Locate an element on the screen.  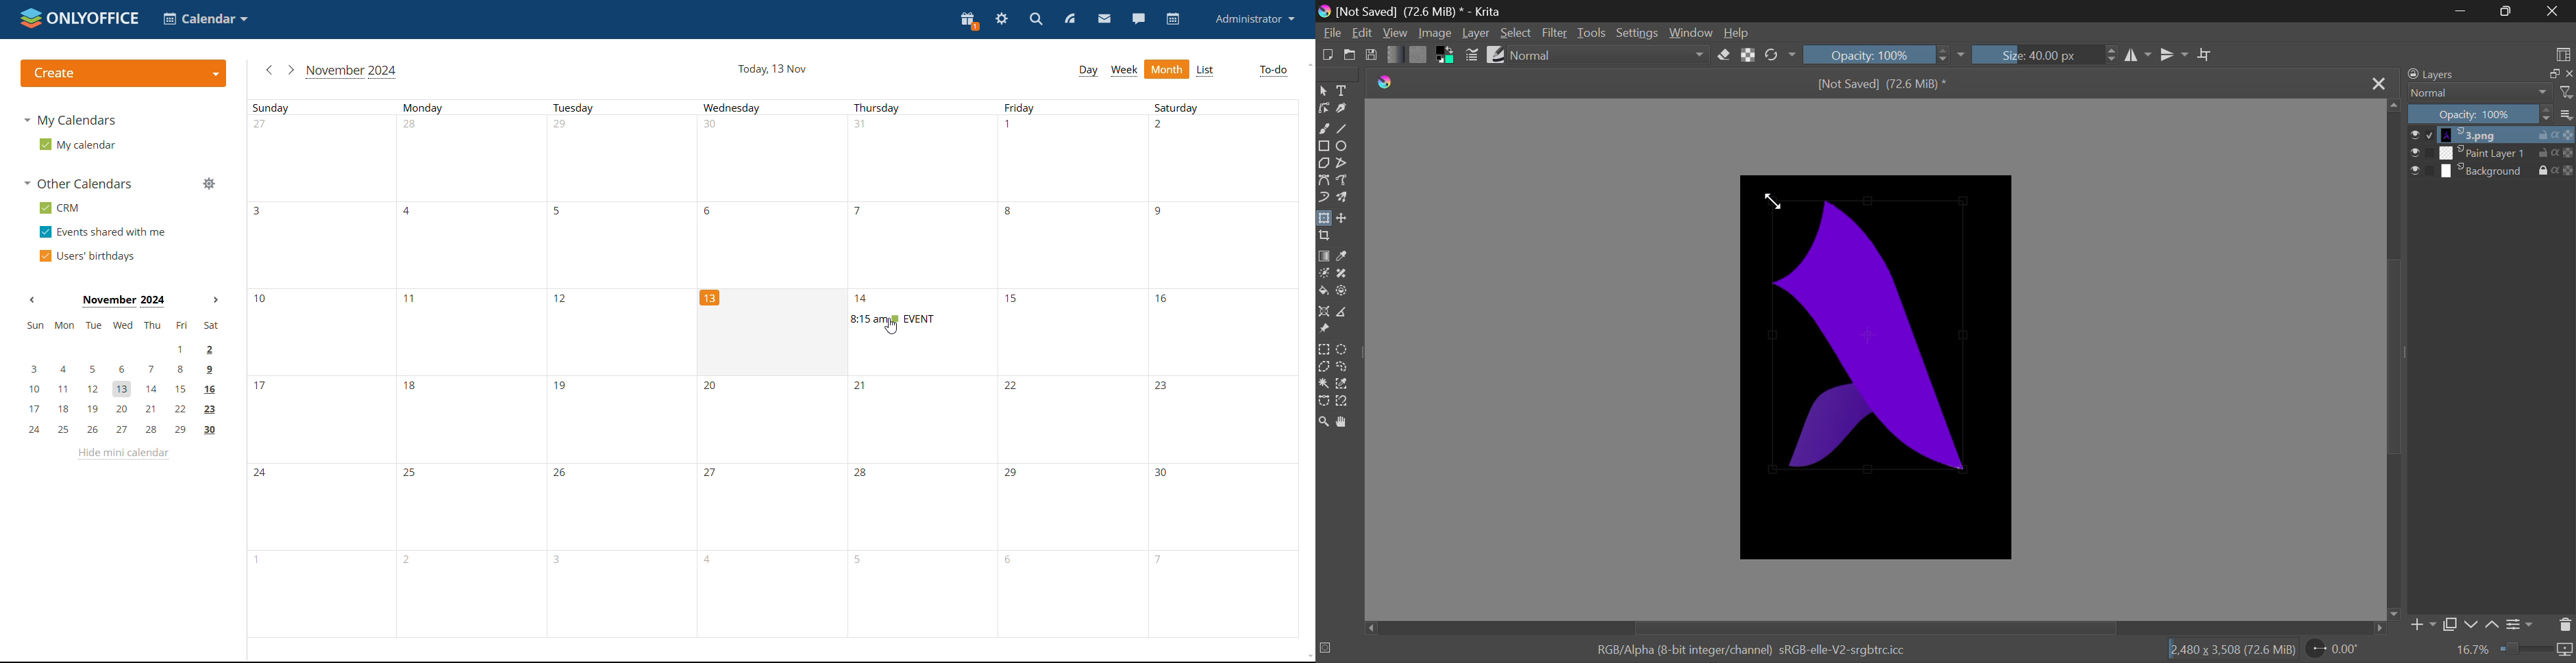
administrator is located at coordinates (1254, 18).